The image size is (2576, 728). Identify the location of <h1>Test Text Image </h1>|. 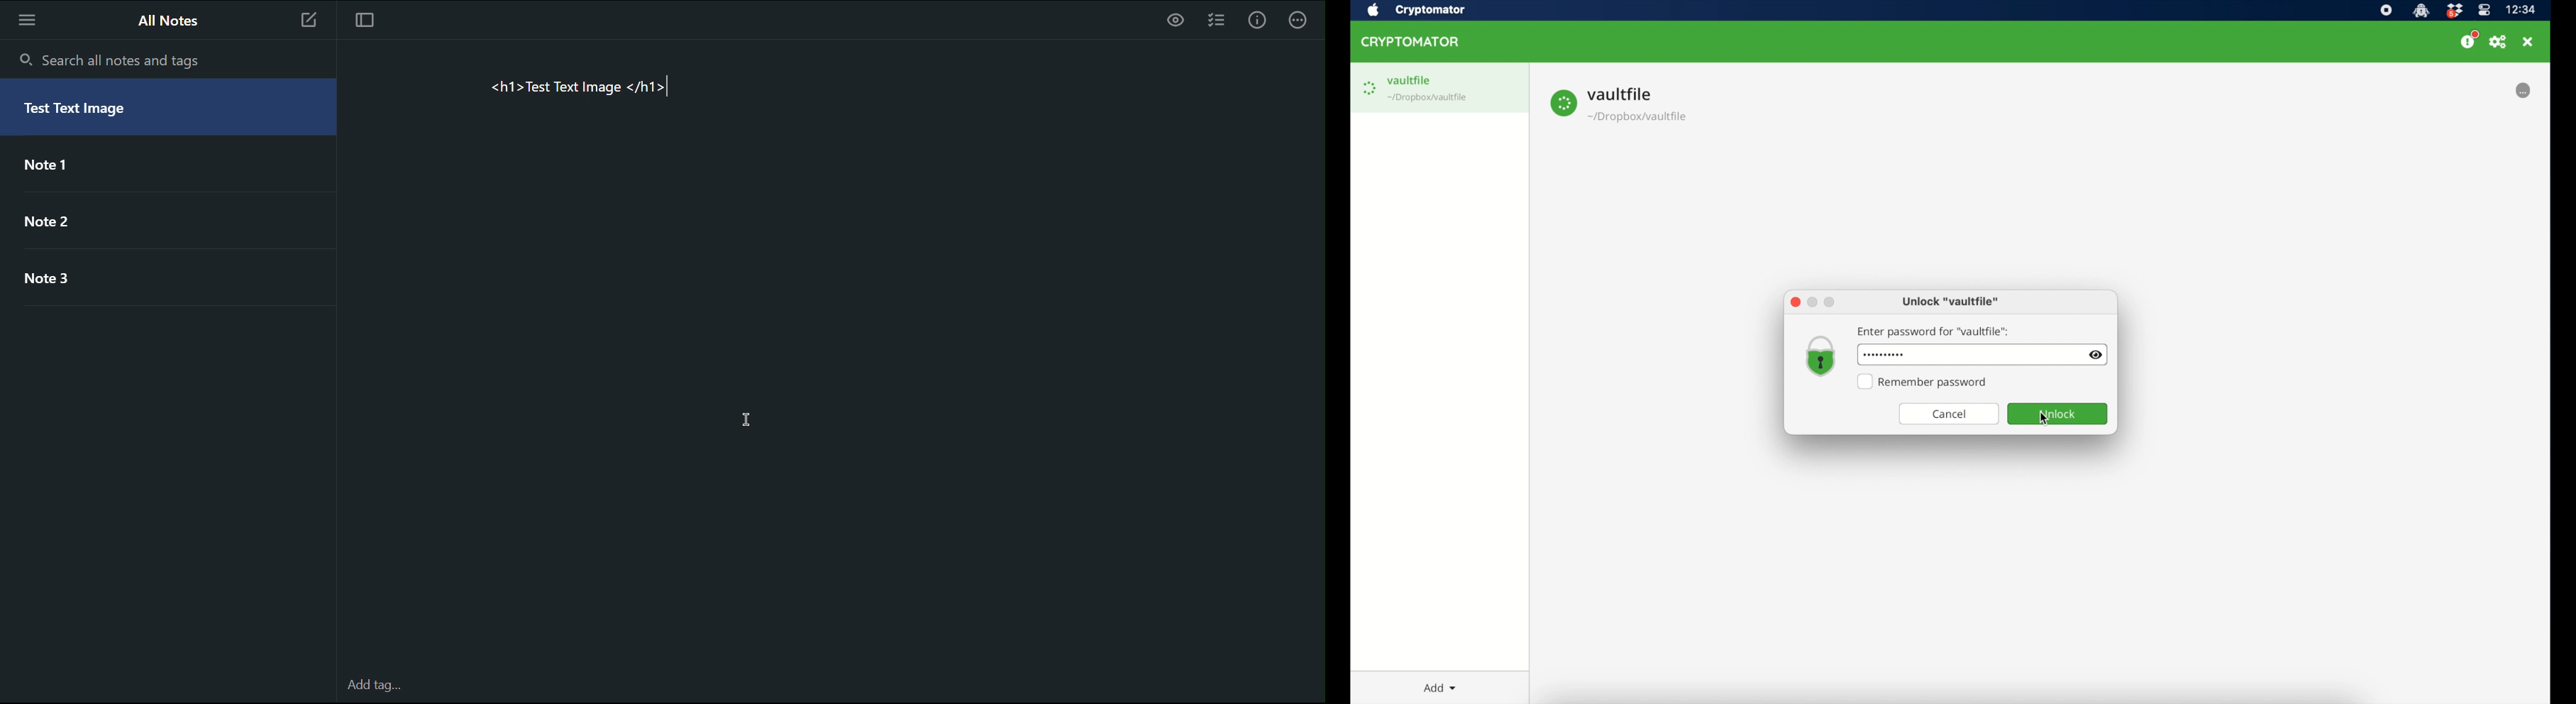
(590, 87).